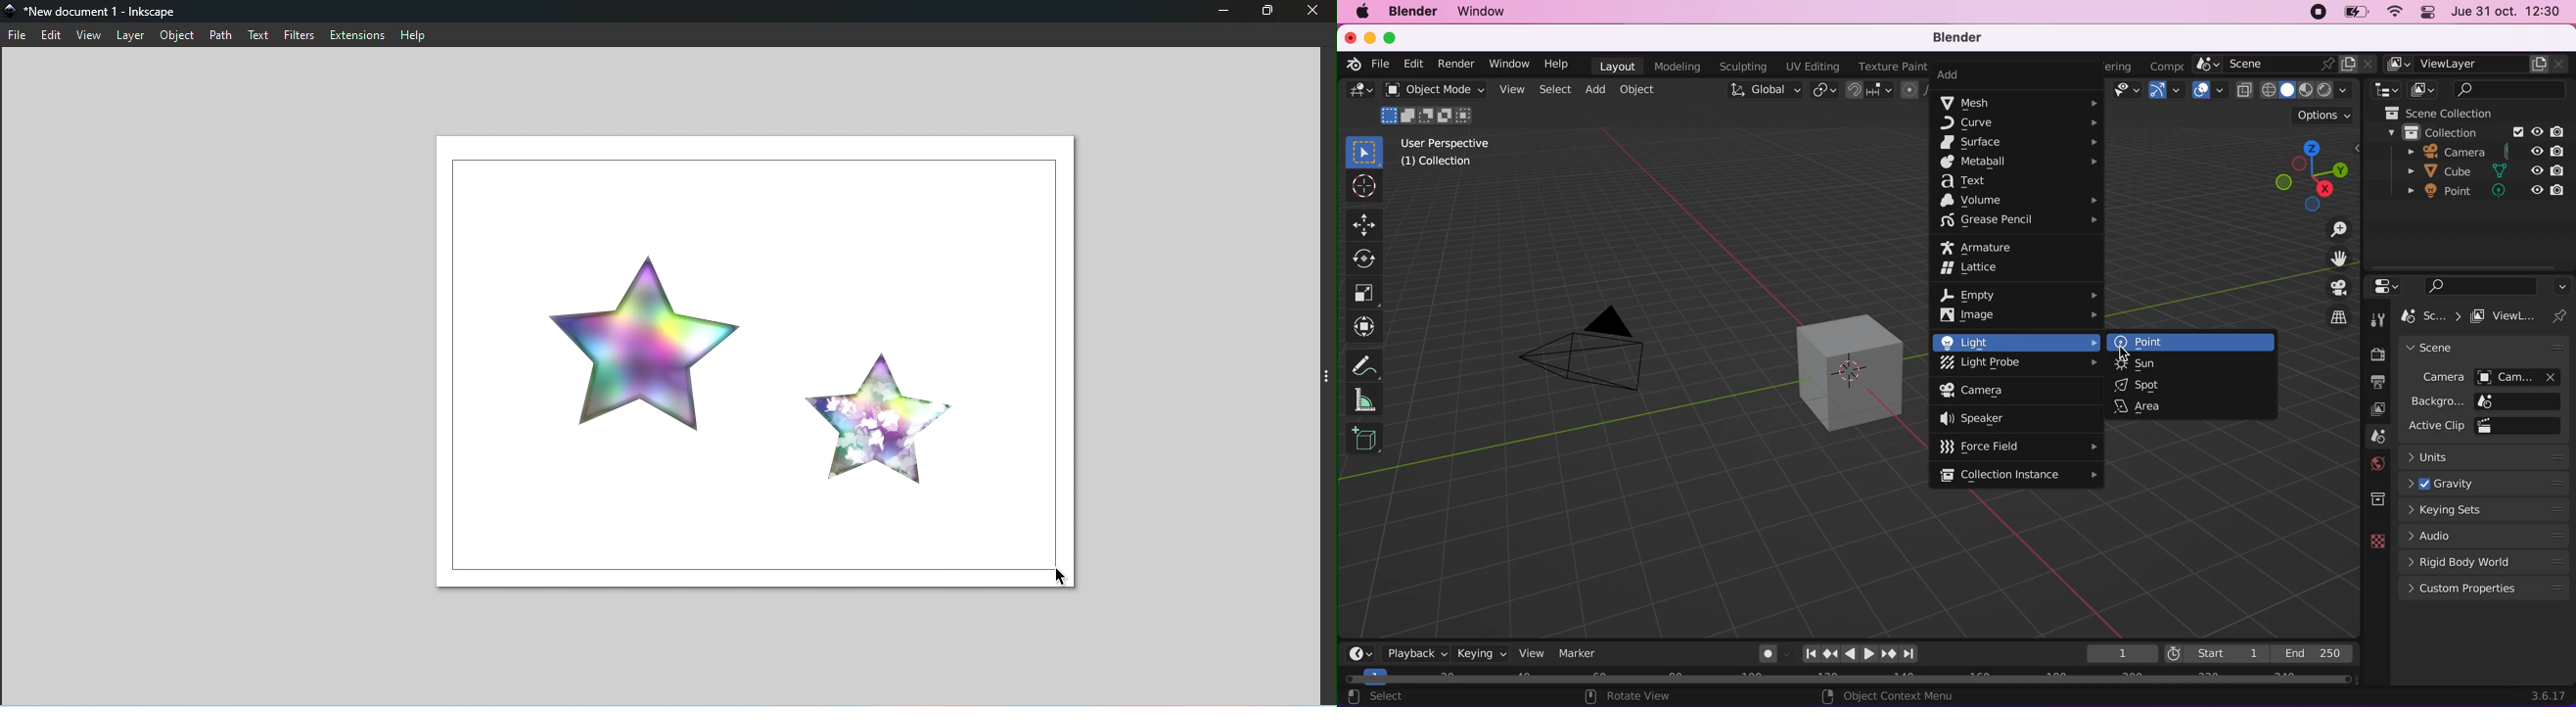 This screenshot has width=2576, height=728. Describe the element at coordinates (2373, 541) in the screenshot. I see `data` at that location.